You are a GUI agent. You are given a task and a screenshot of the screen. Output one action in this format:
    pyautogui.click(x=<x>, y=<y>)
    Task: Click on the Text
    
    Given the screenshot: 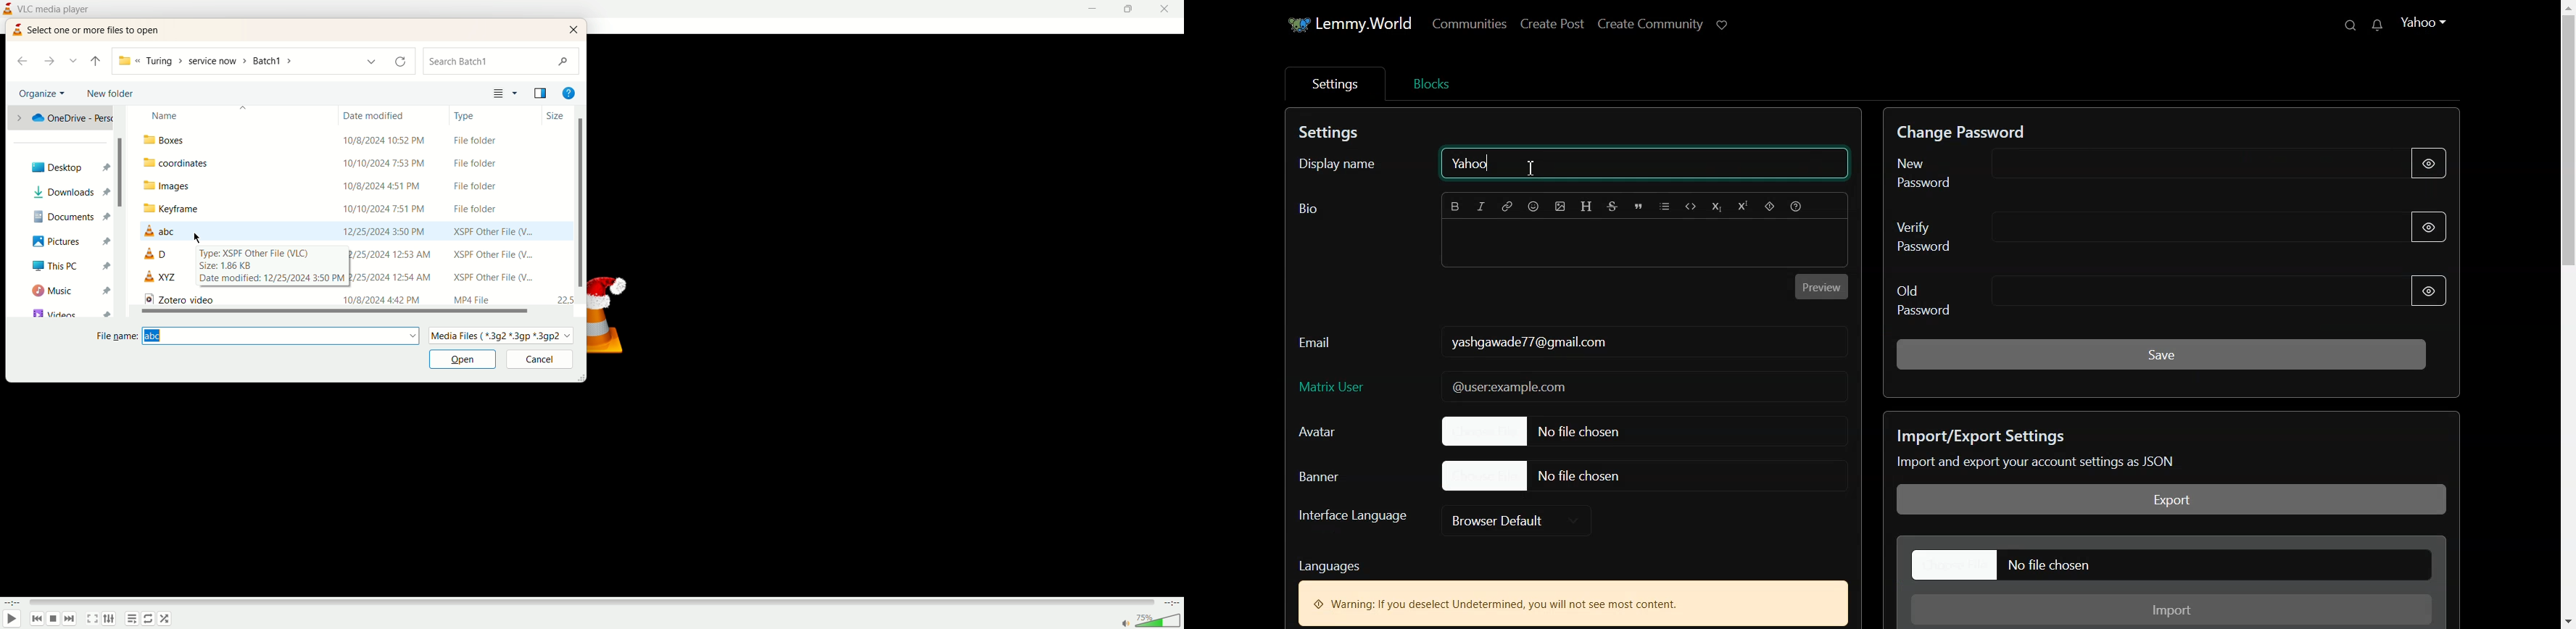 What is the action you would take?
    pyautogui.click(x=1971, y=128)
    